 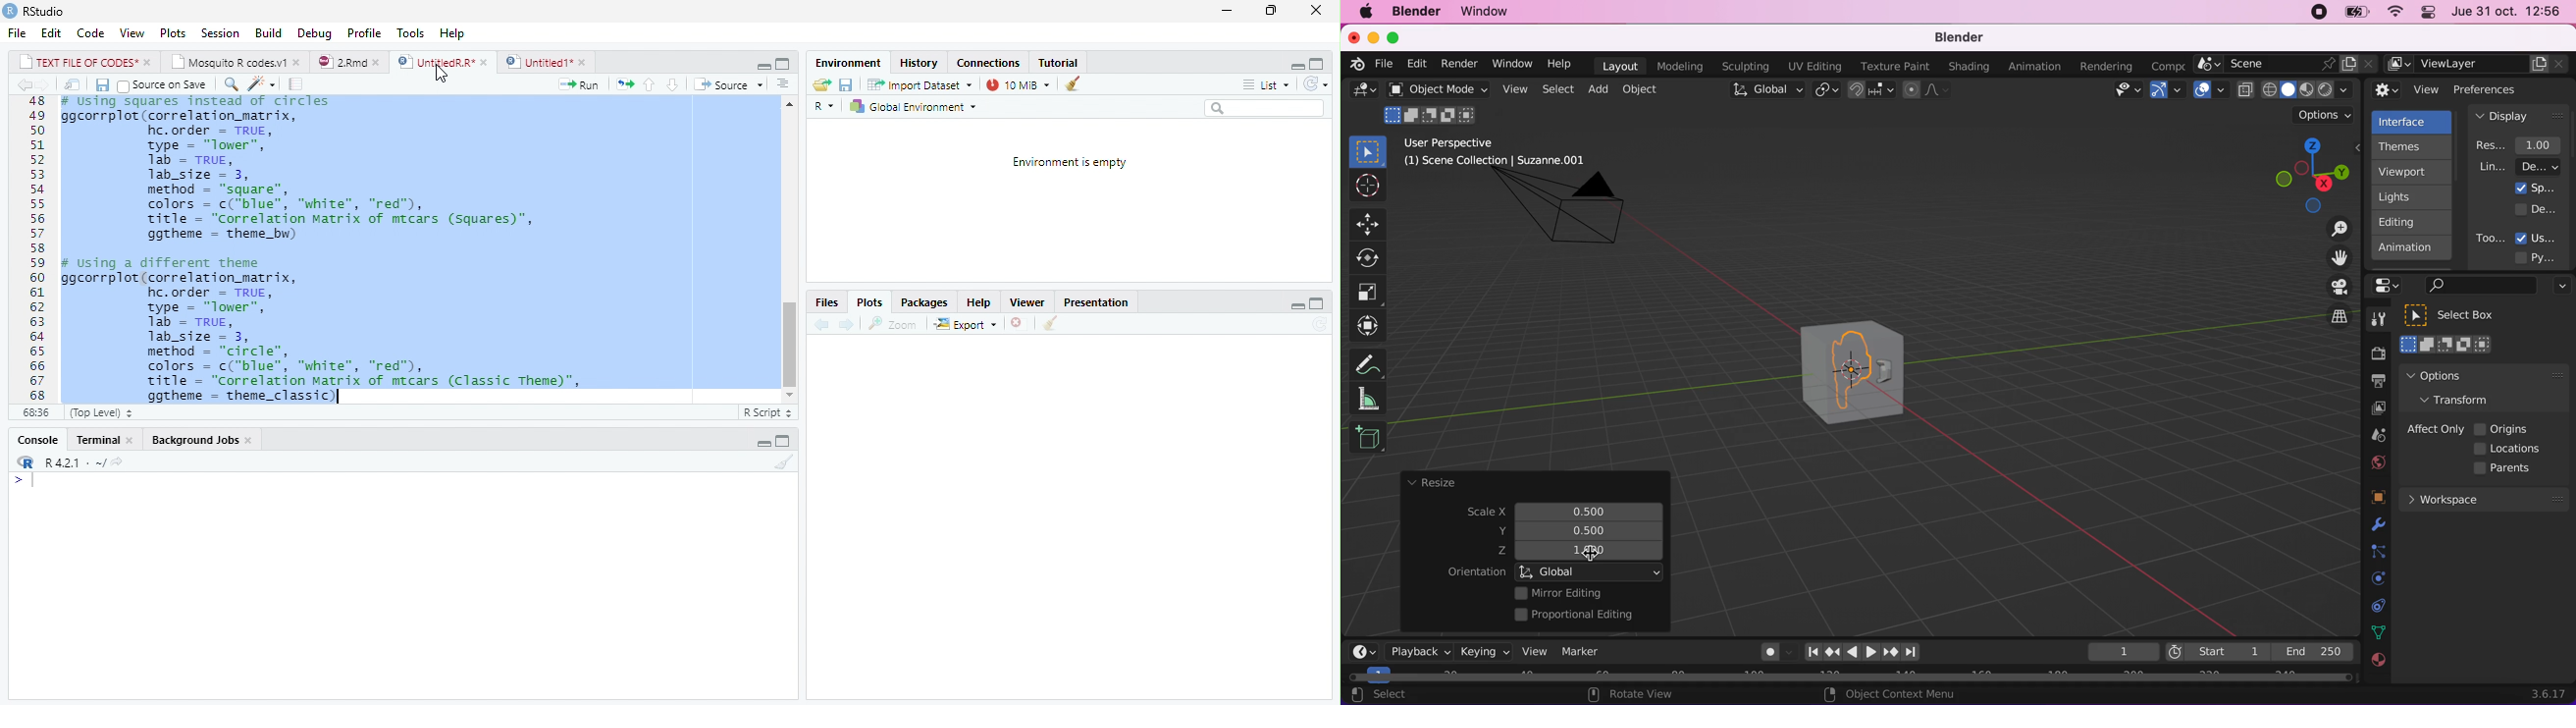 What do you see at coordinates (52, 33) in the screenshot?
I see `Edit` at bounding box center [52, 33].